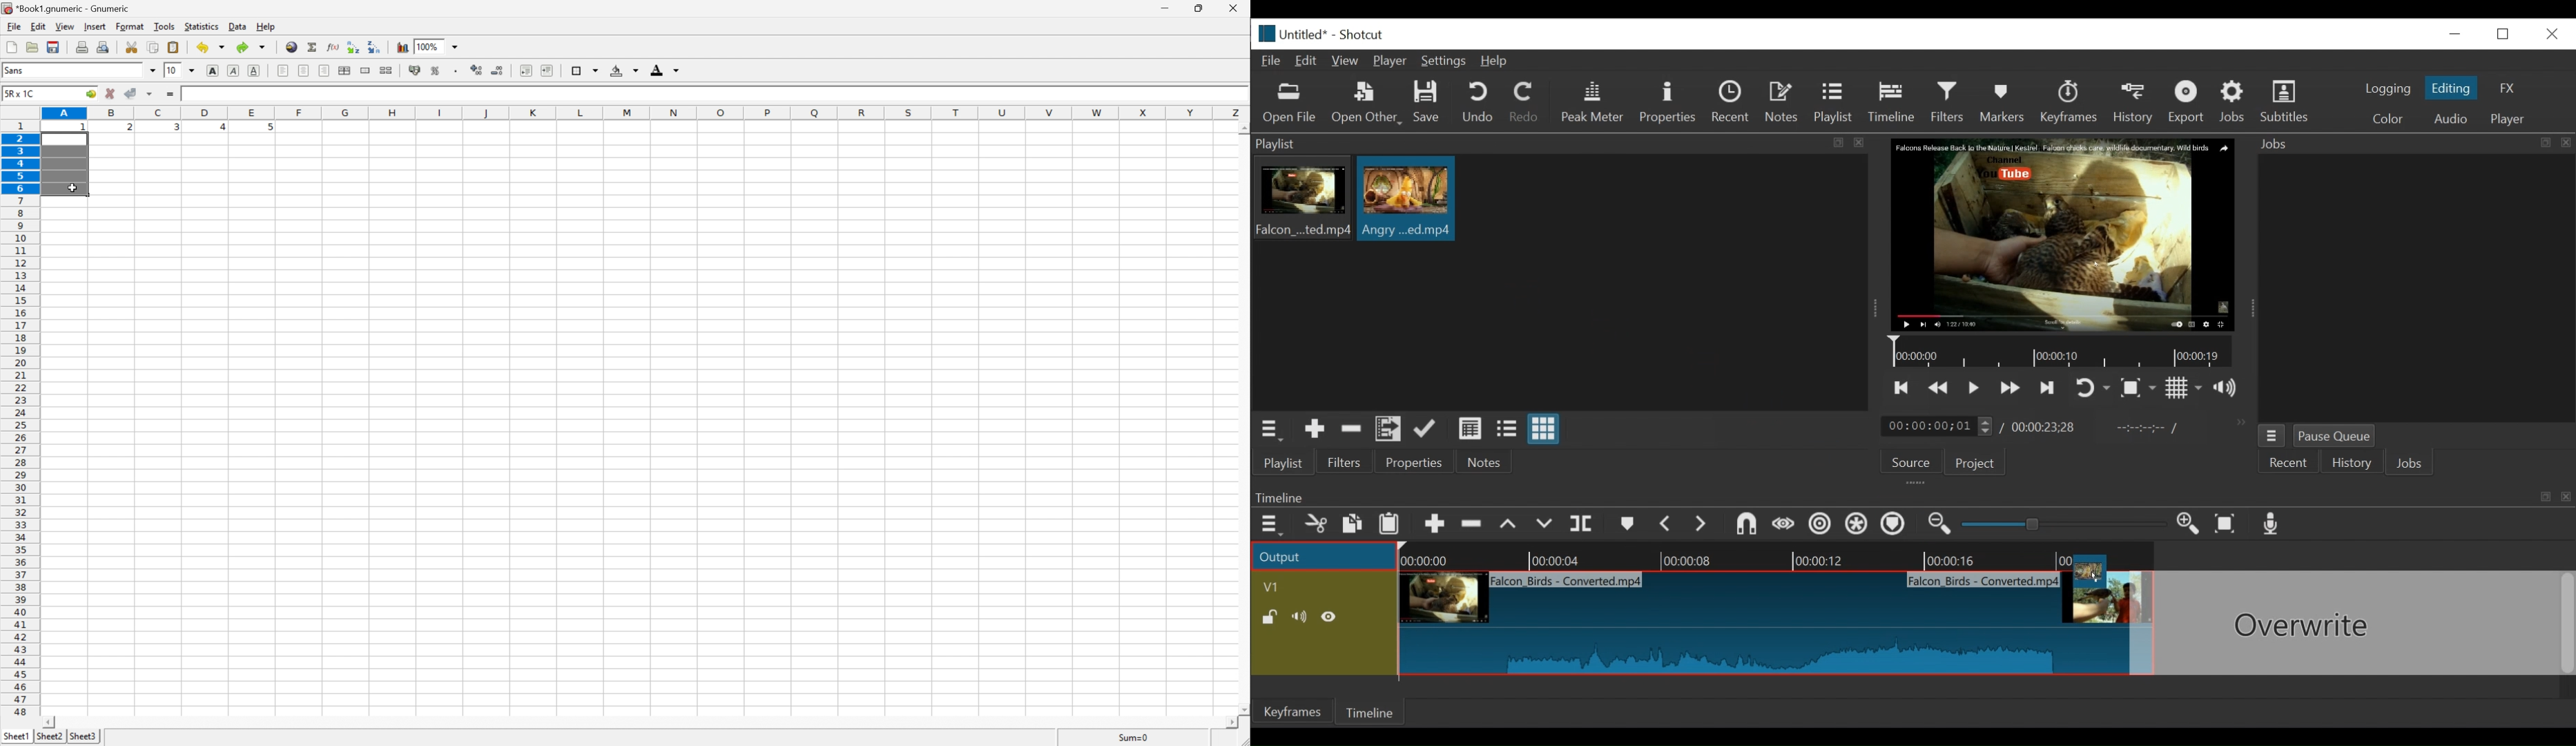 The width and height of the screenshot is (2576, 756). Describe the element at coordinates (1309, 59) in the screenshot. I see `Edit` at that location.